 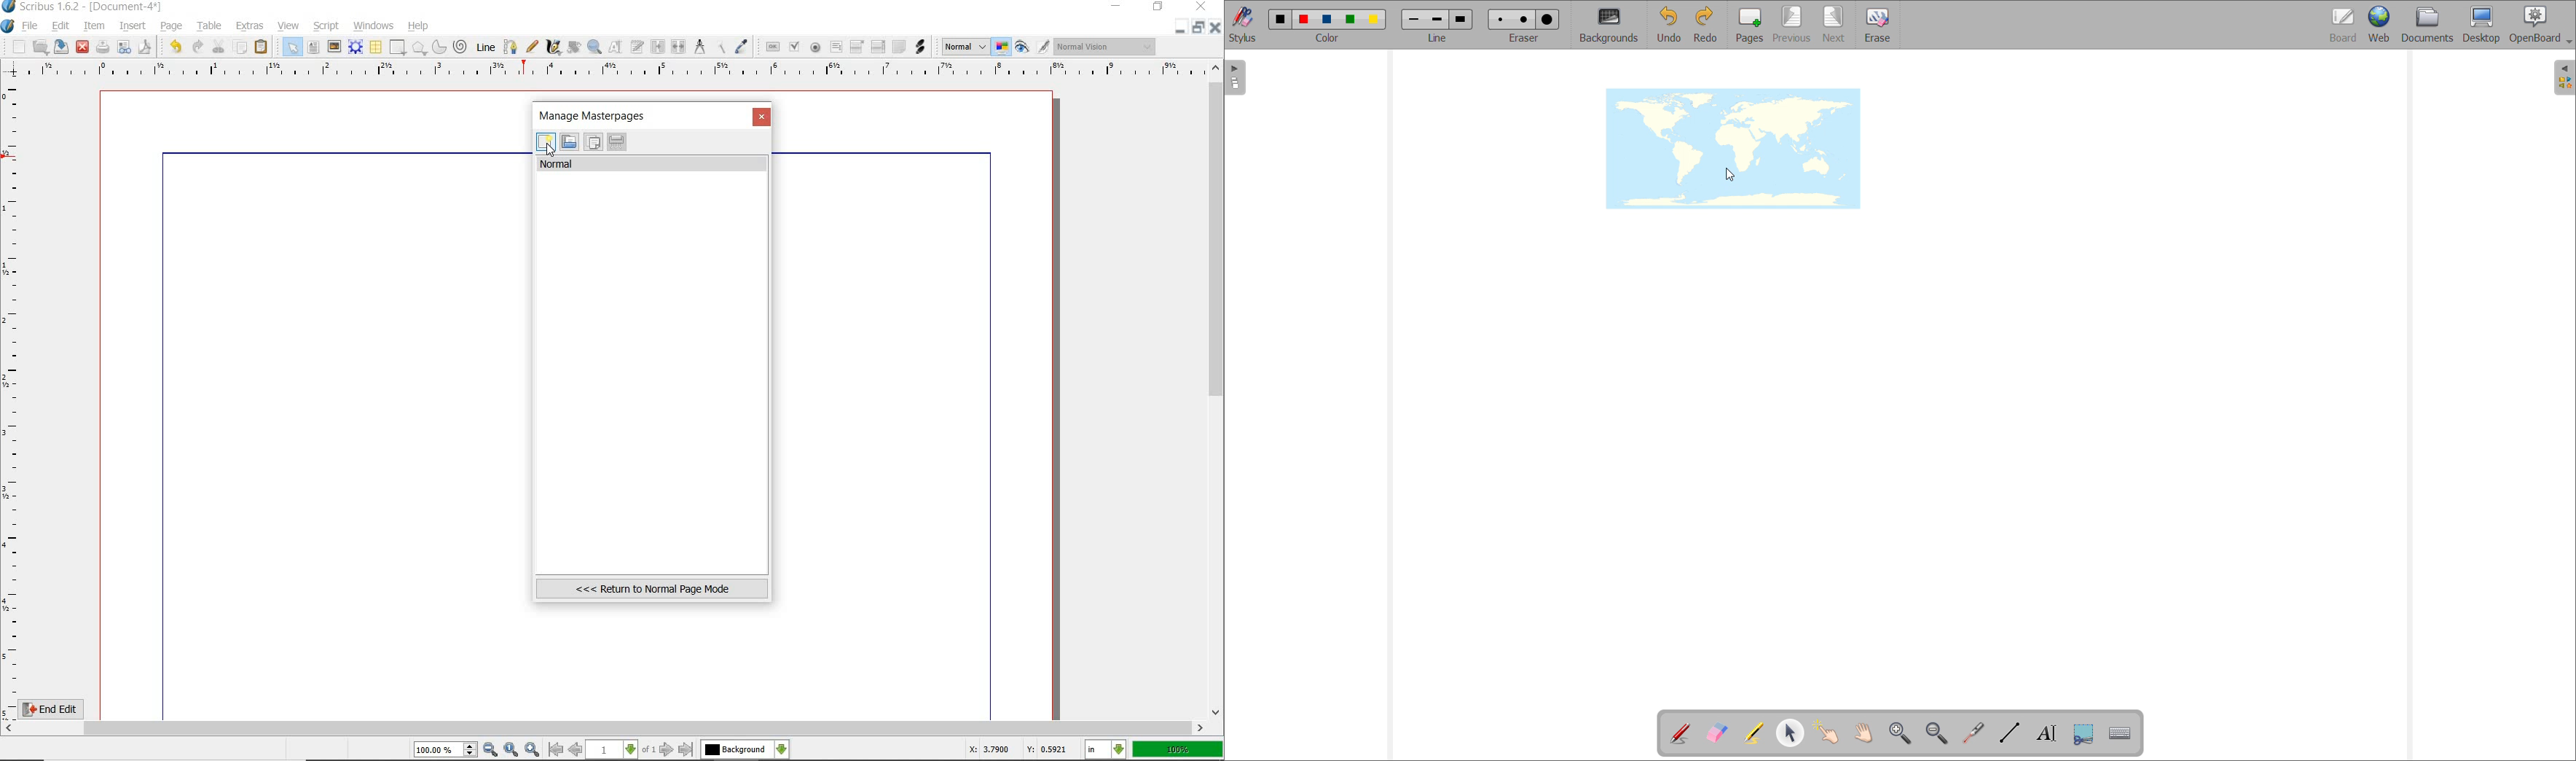 I want to click on rotate item, so click(x=573, y=48).